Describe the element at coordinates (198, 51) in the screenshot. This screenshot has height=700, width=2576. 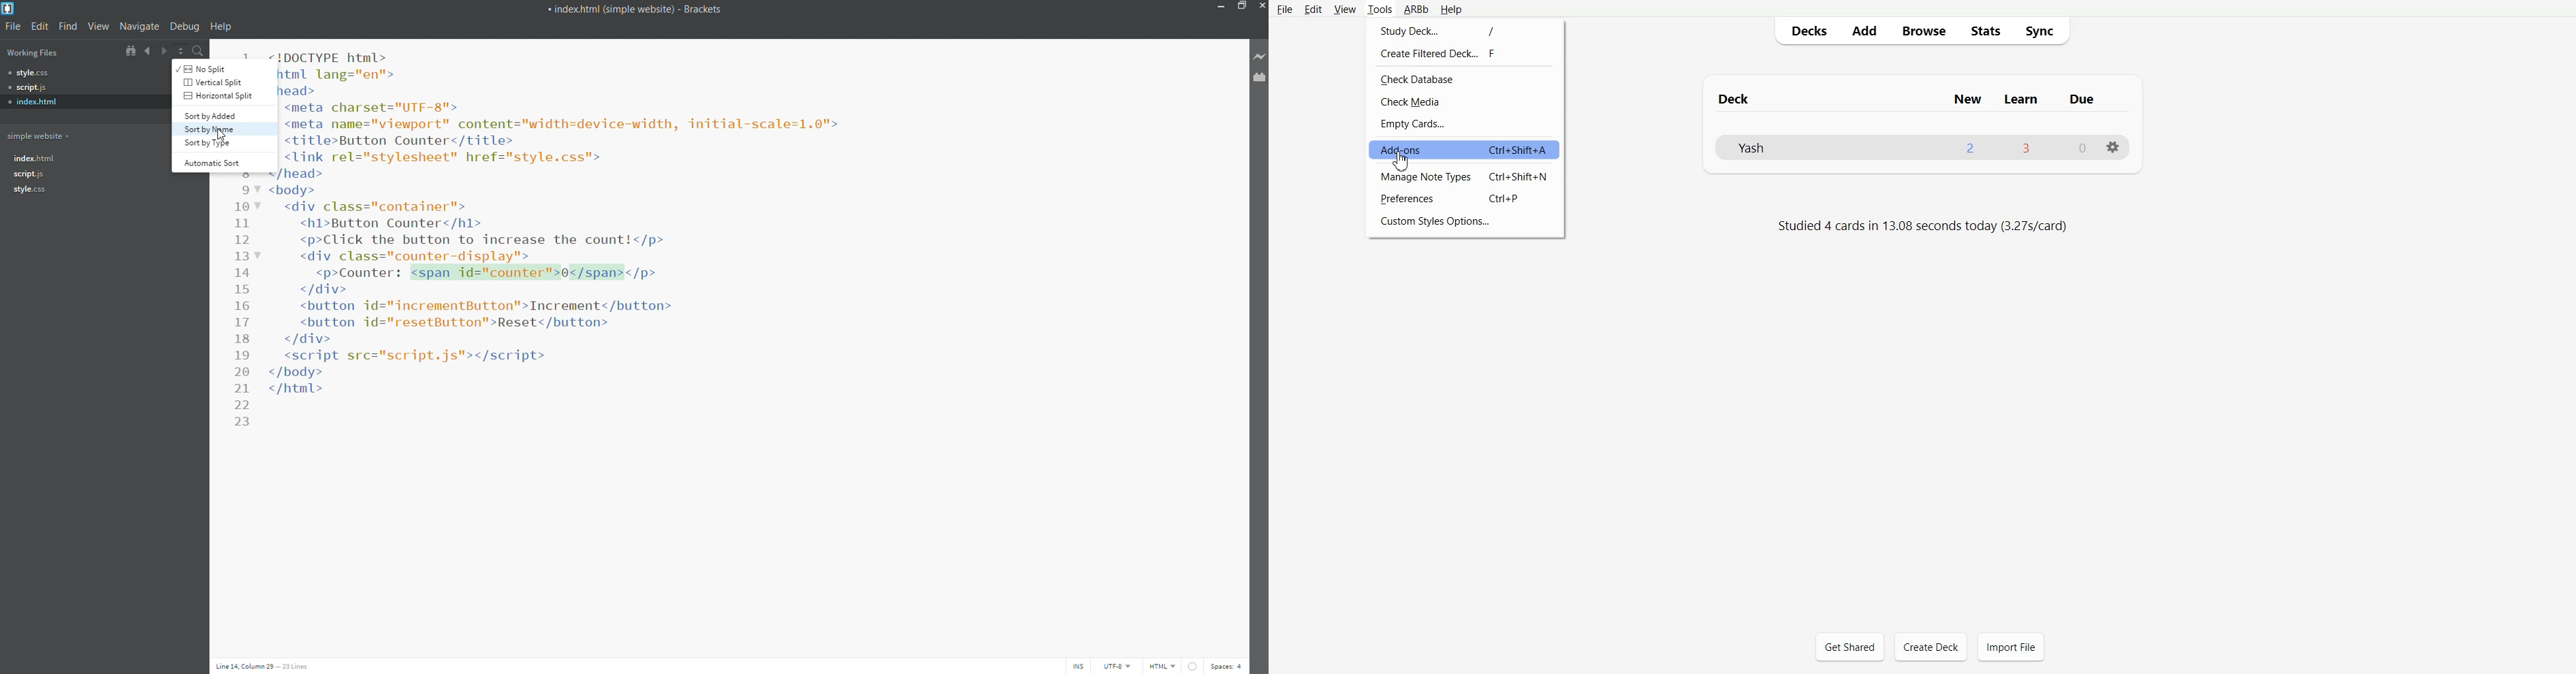
I see `search` at that location.